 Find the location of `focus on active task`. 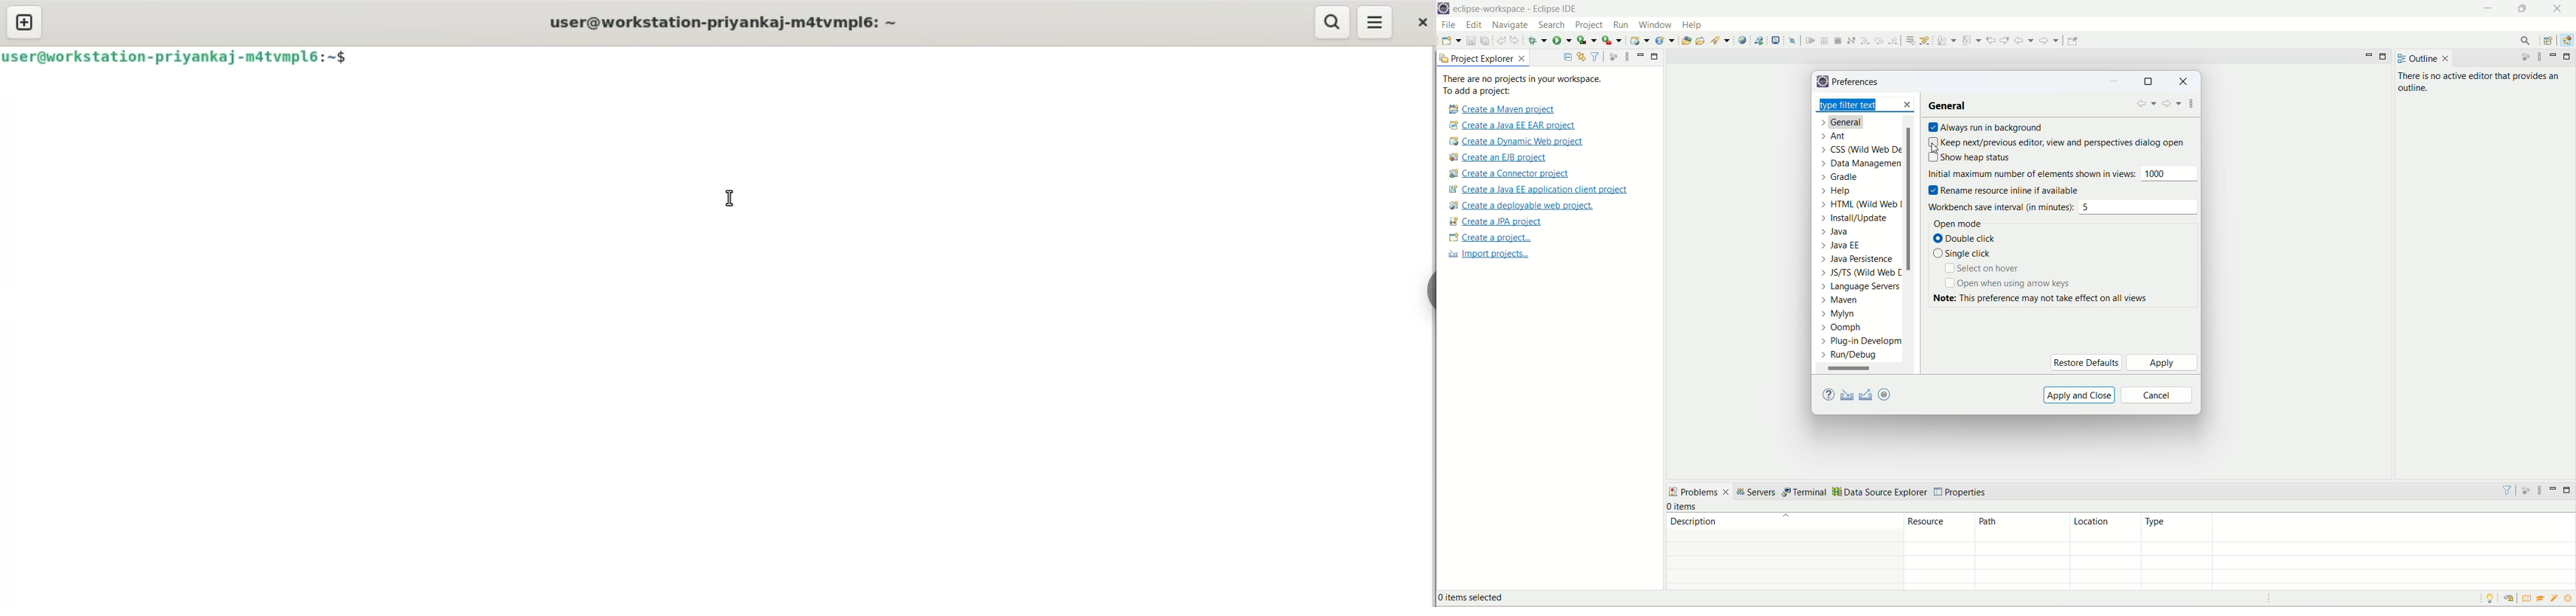

focus on active task is located at coordinates (2525, 489).